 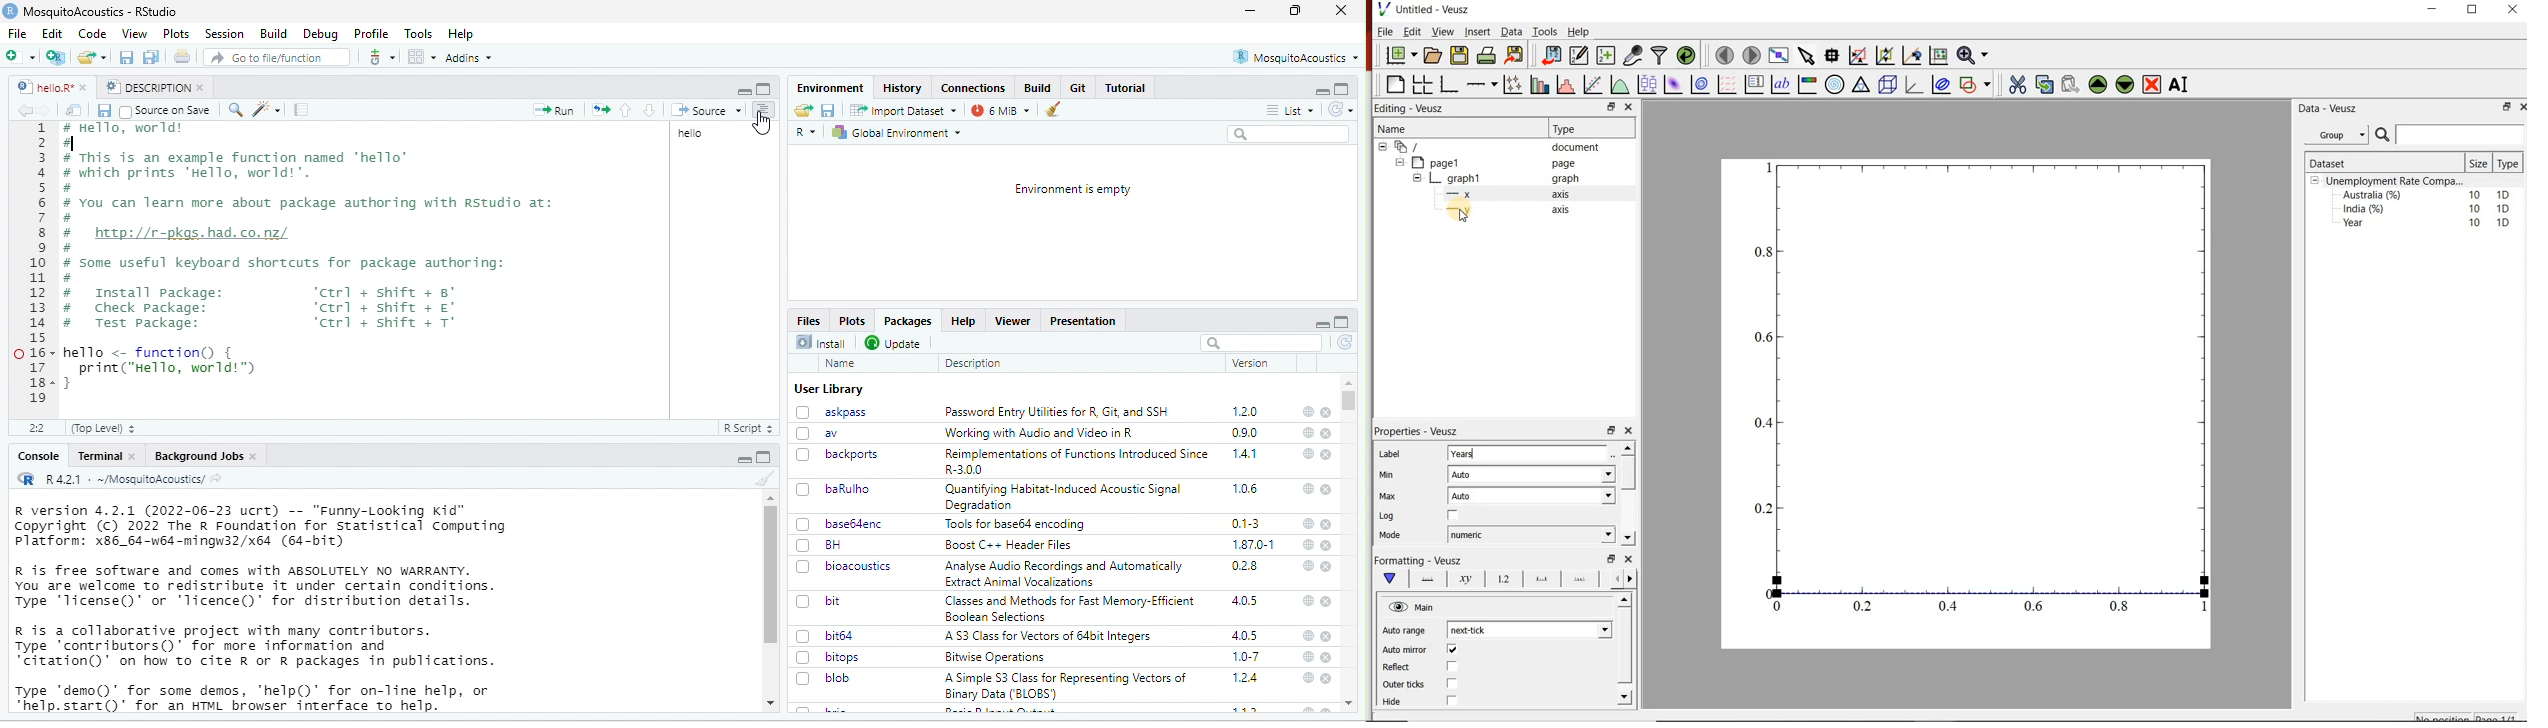 I want to click on ‘A 53 Class for Vectors of 64bit Integers, so click(x=1052, y=636).